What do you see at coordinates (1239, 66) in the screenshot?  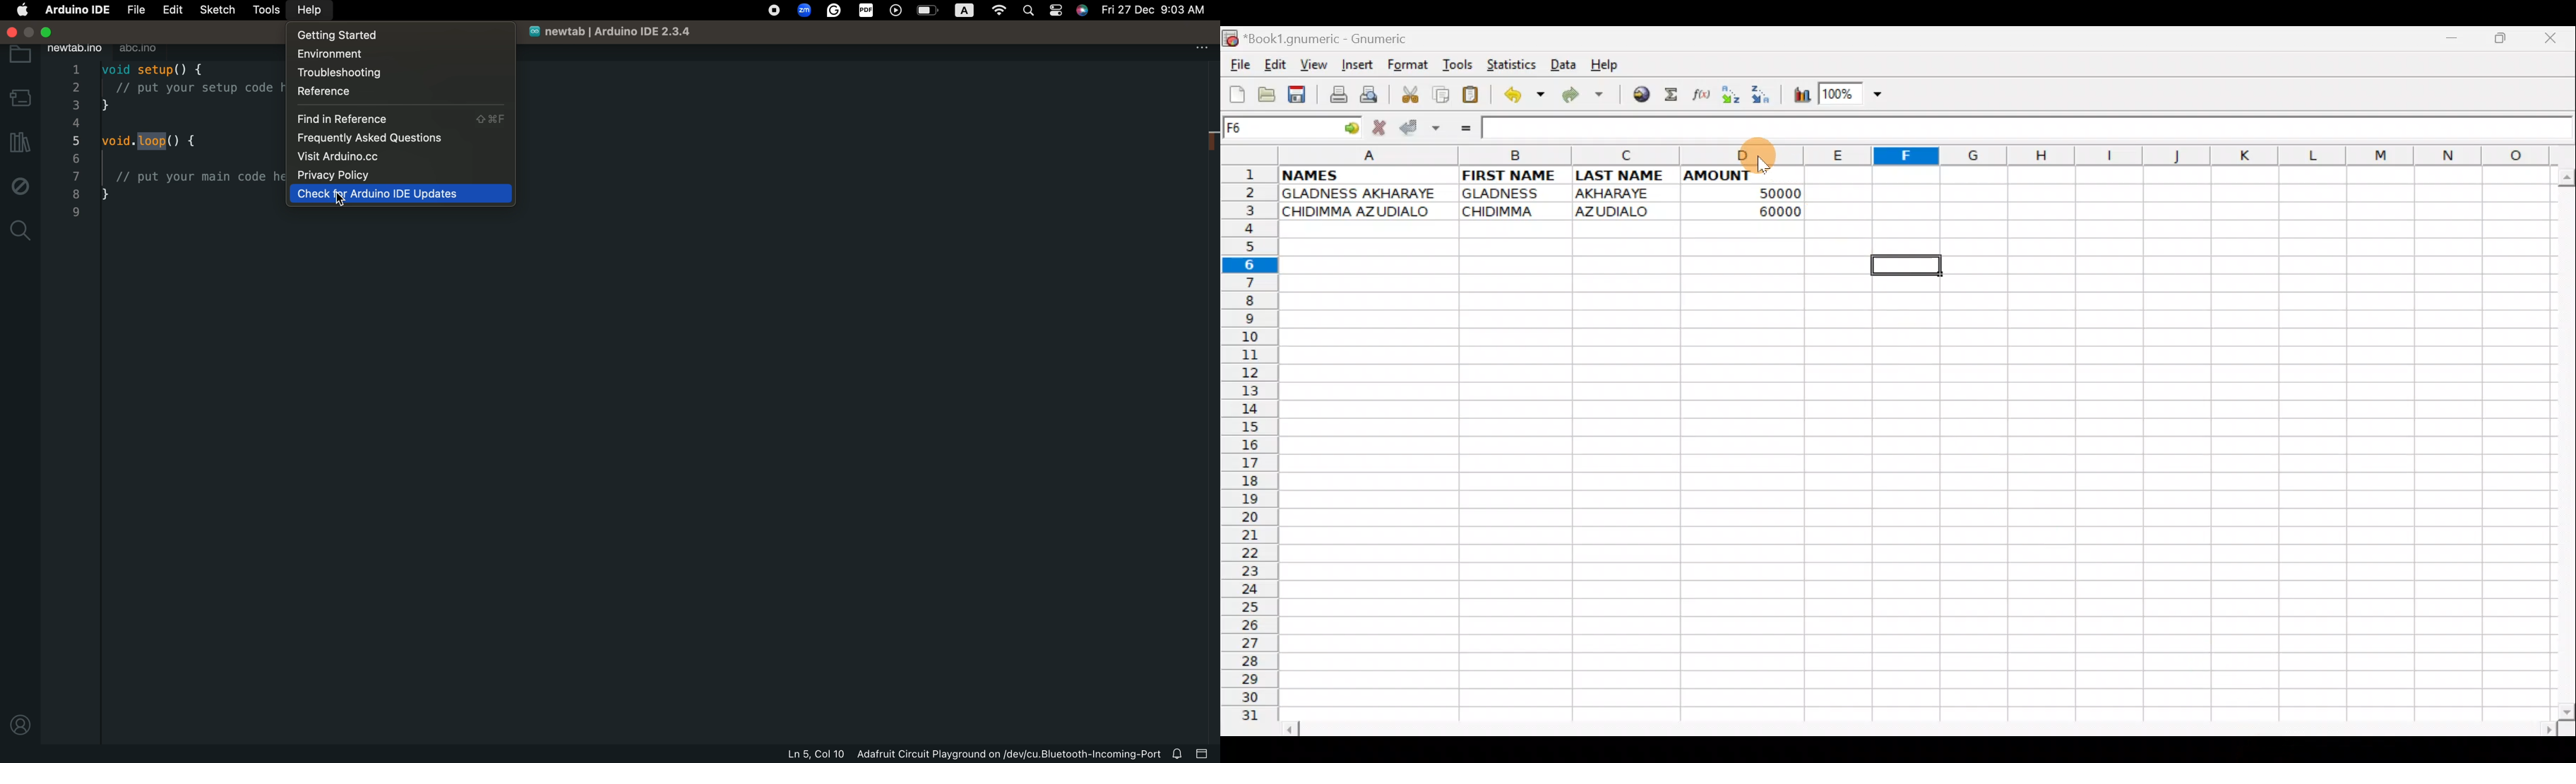 I see `File` at bounding box center [1239, 66].